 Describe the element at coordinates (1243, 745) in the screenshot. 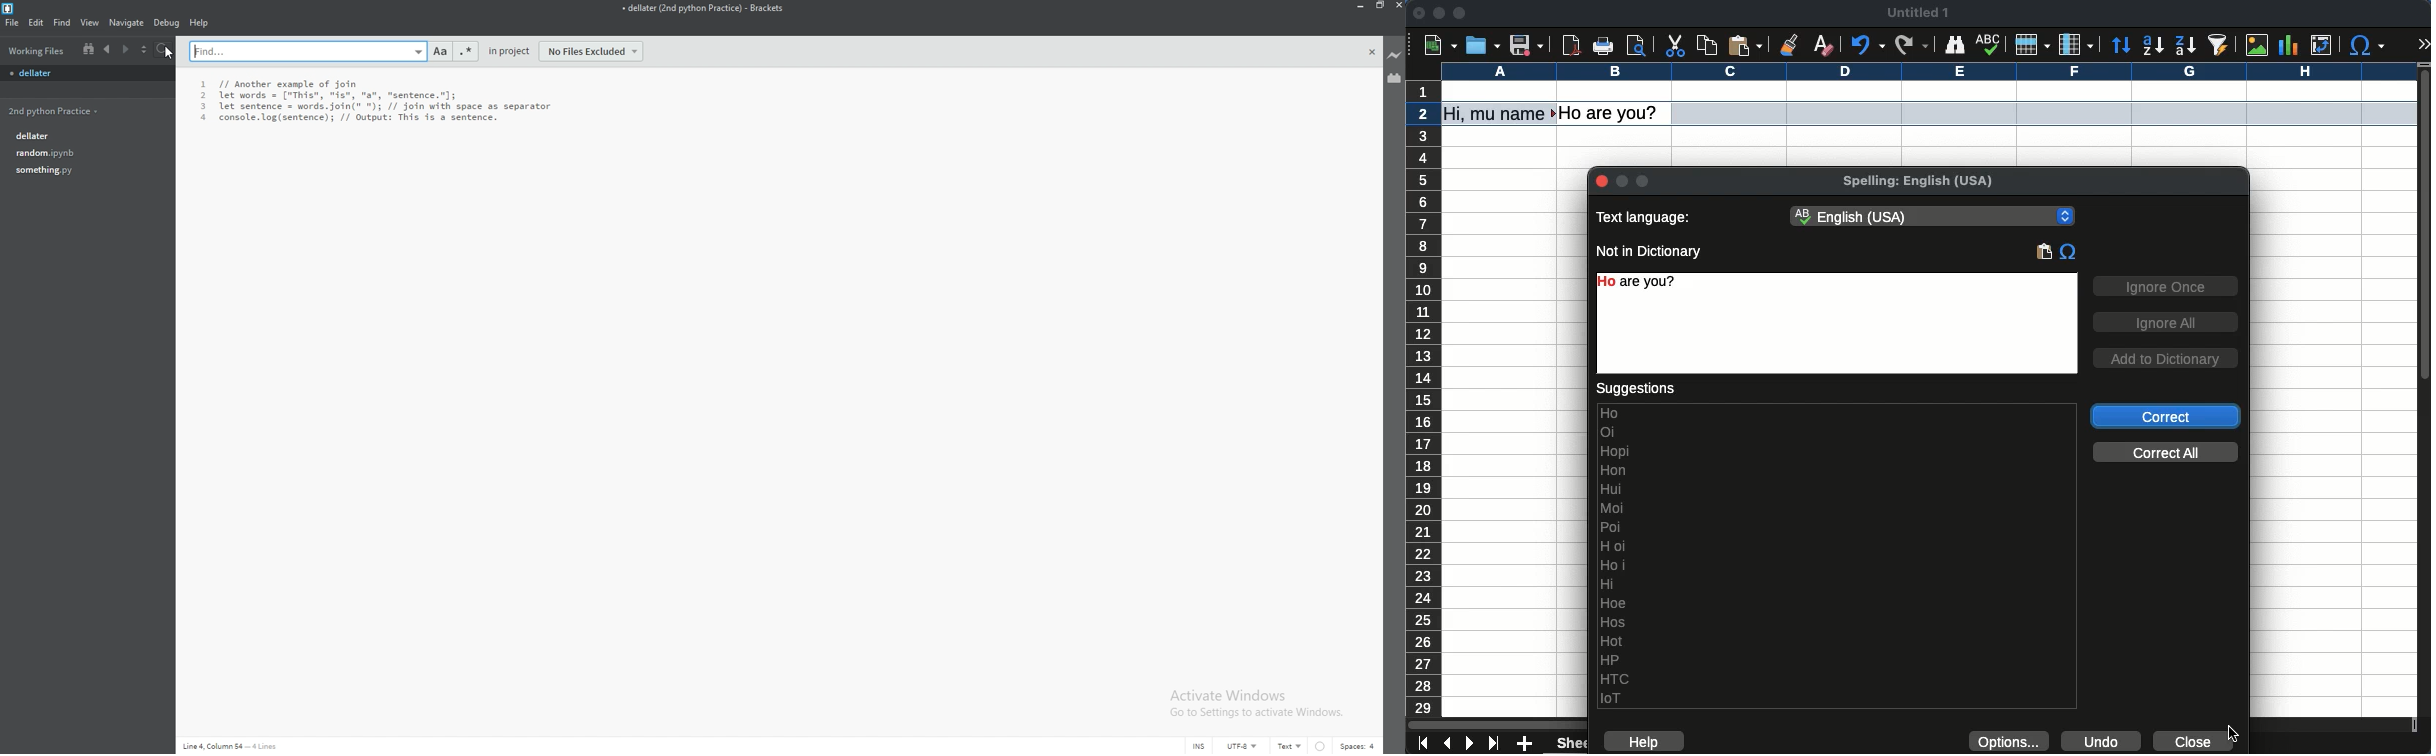

I see `encoding` at that location.